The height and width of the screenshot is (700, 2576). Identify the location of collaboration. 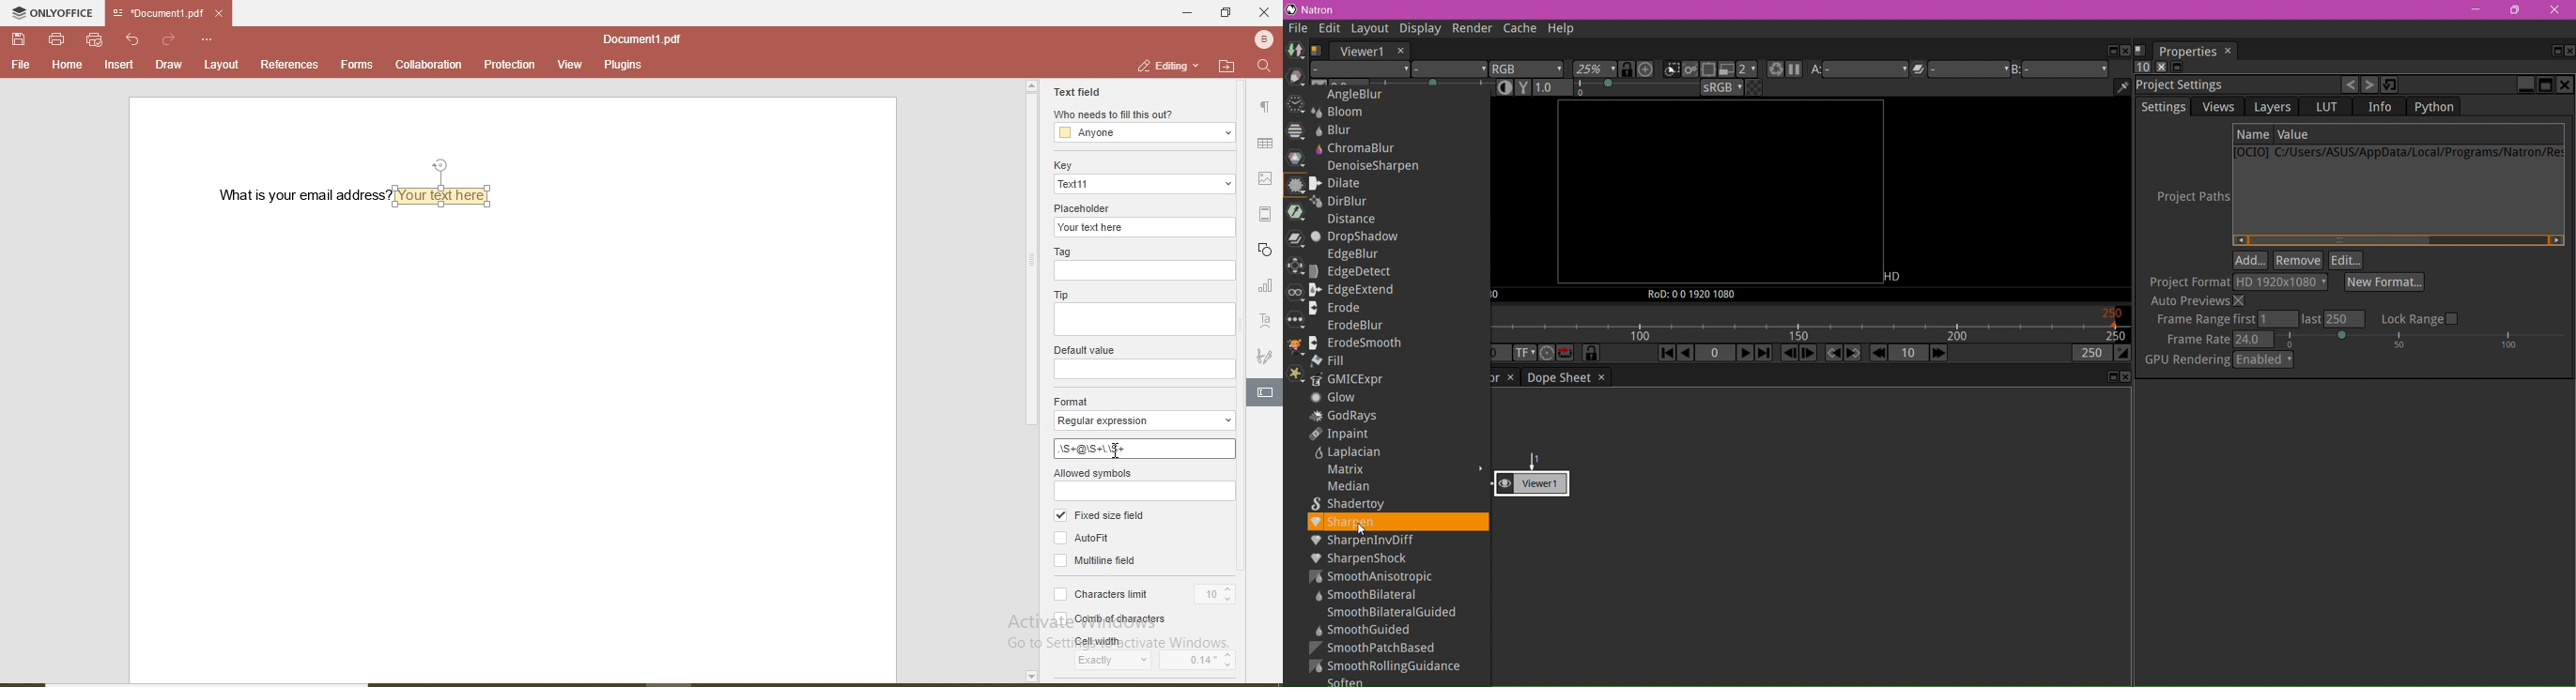
(427, 65).